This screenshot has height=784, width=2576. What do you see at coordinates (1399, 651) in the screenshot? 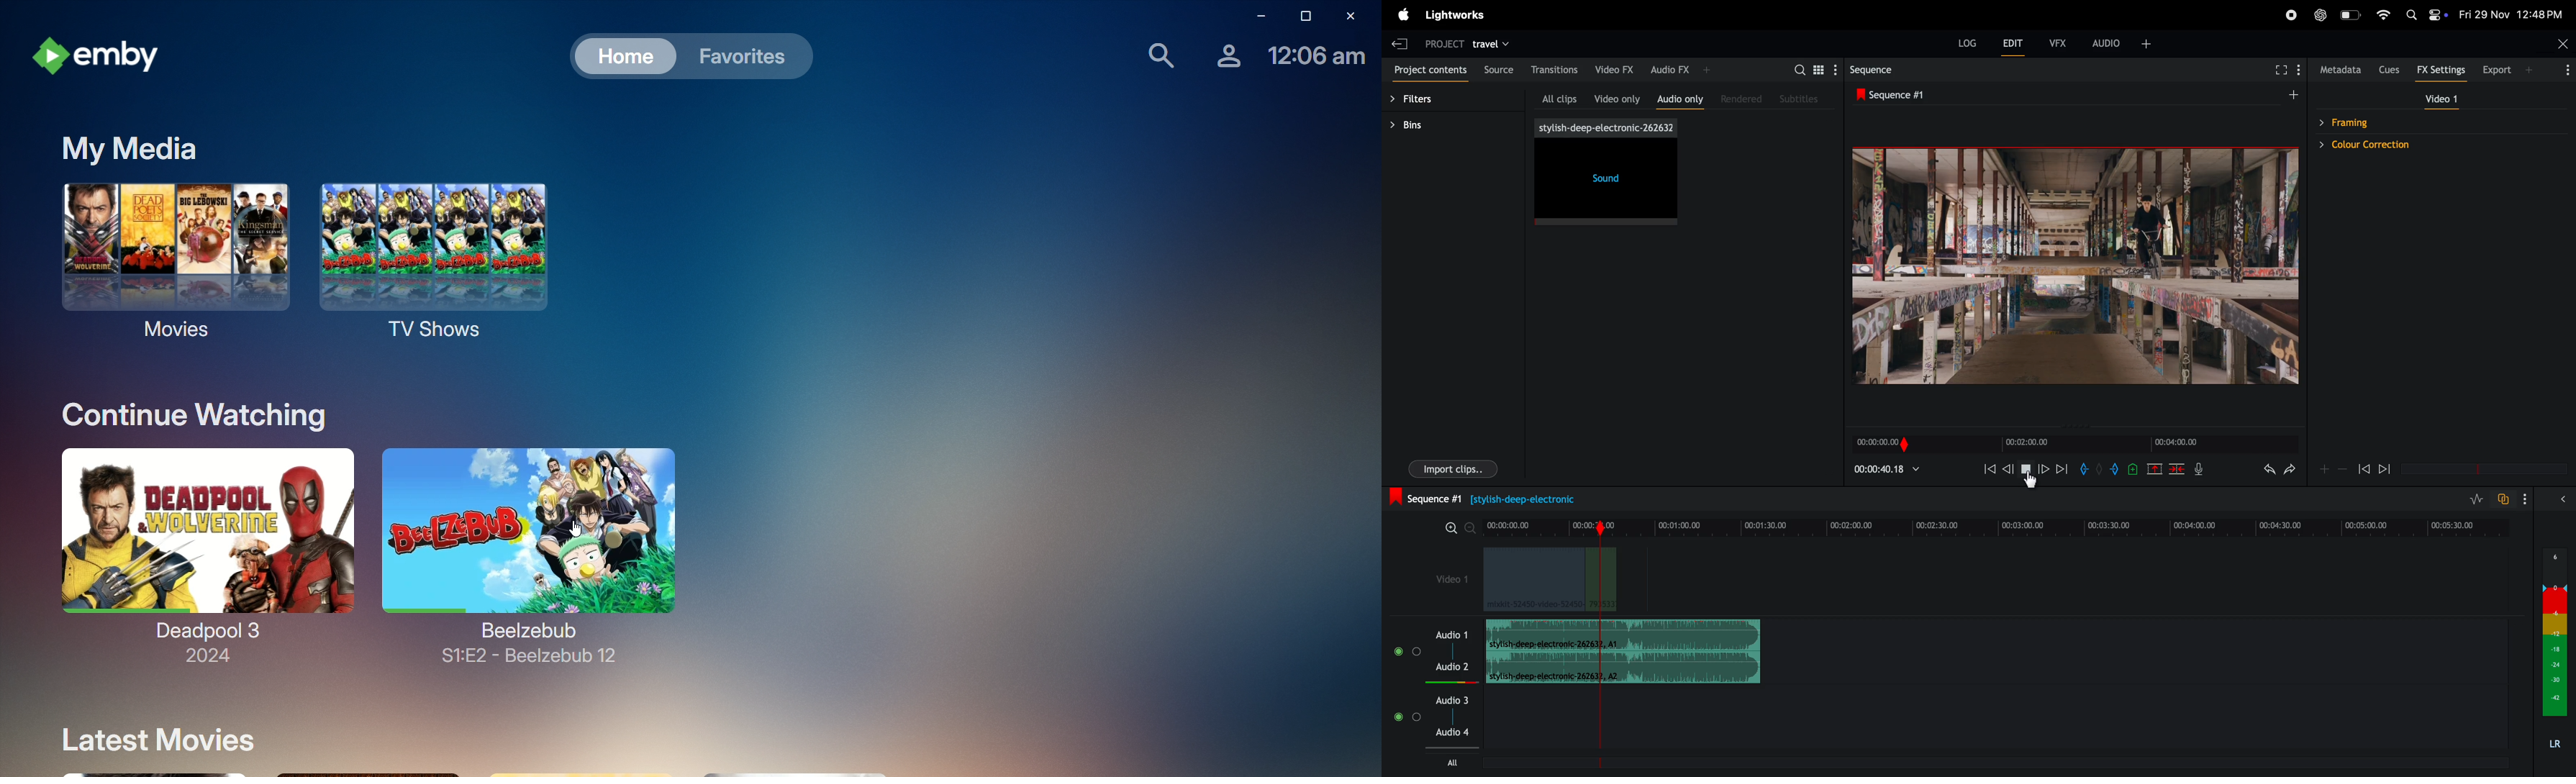
I see `Toggle` at bounding box center [1399, 651].